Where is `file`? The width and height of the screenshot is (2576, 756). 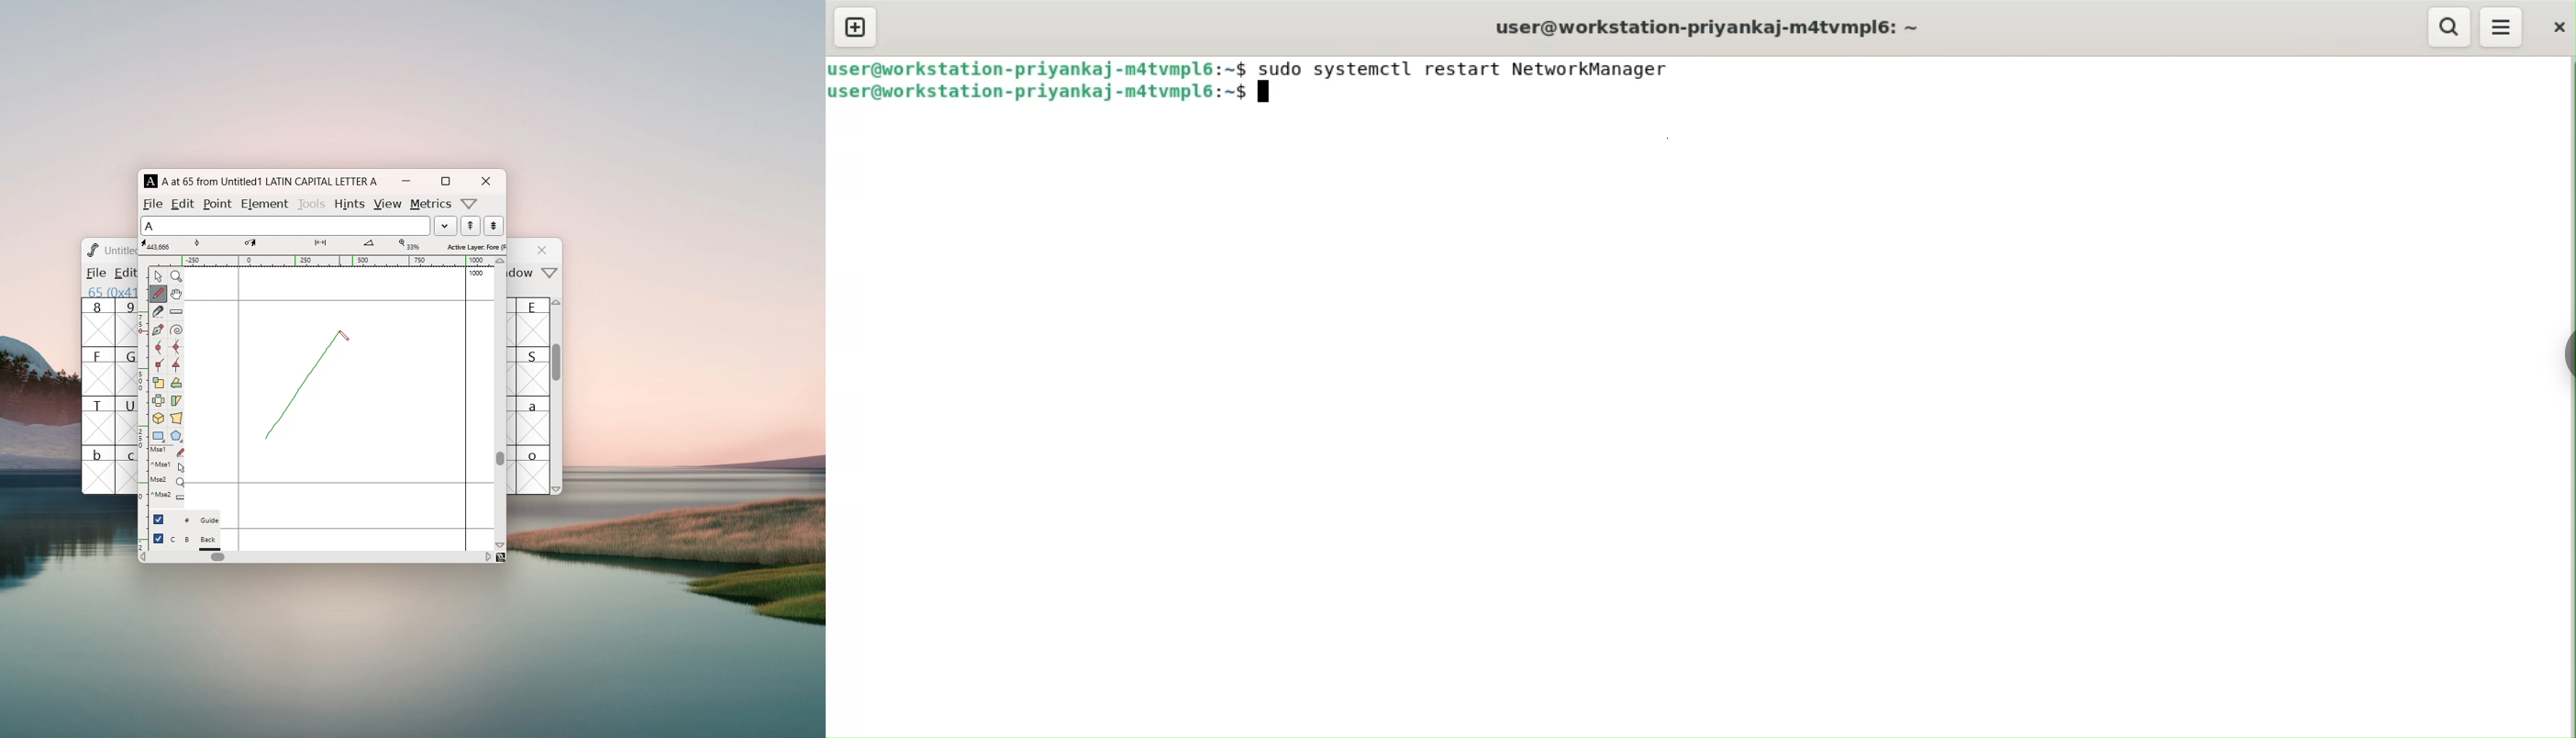
file is located at coordinates (95, 273).